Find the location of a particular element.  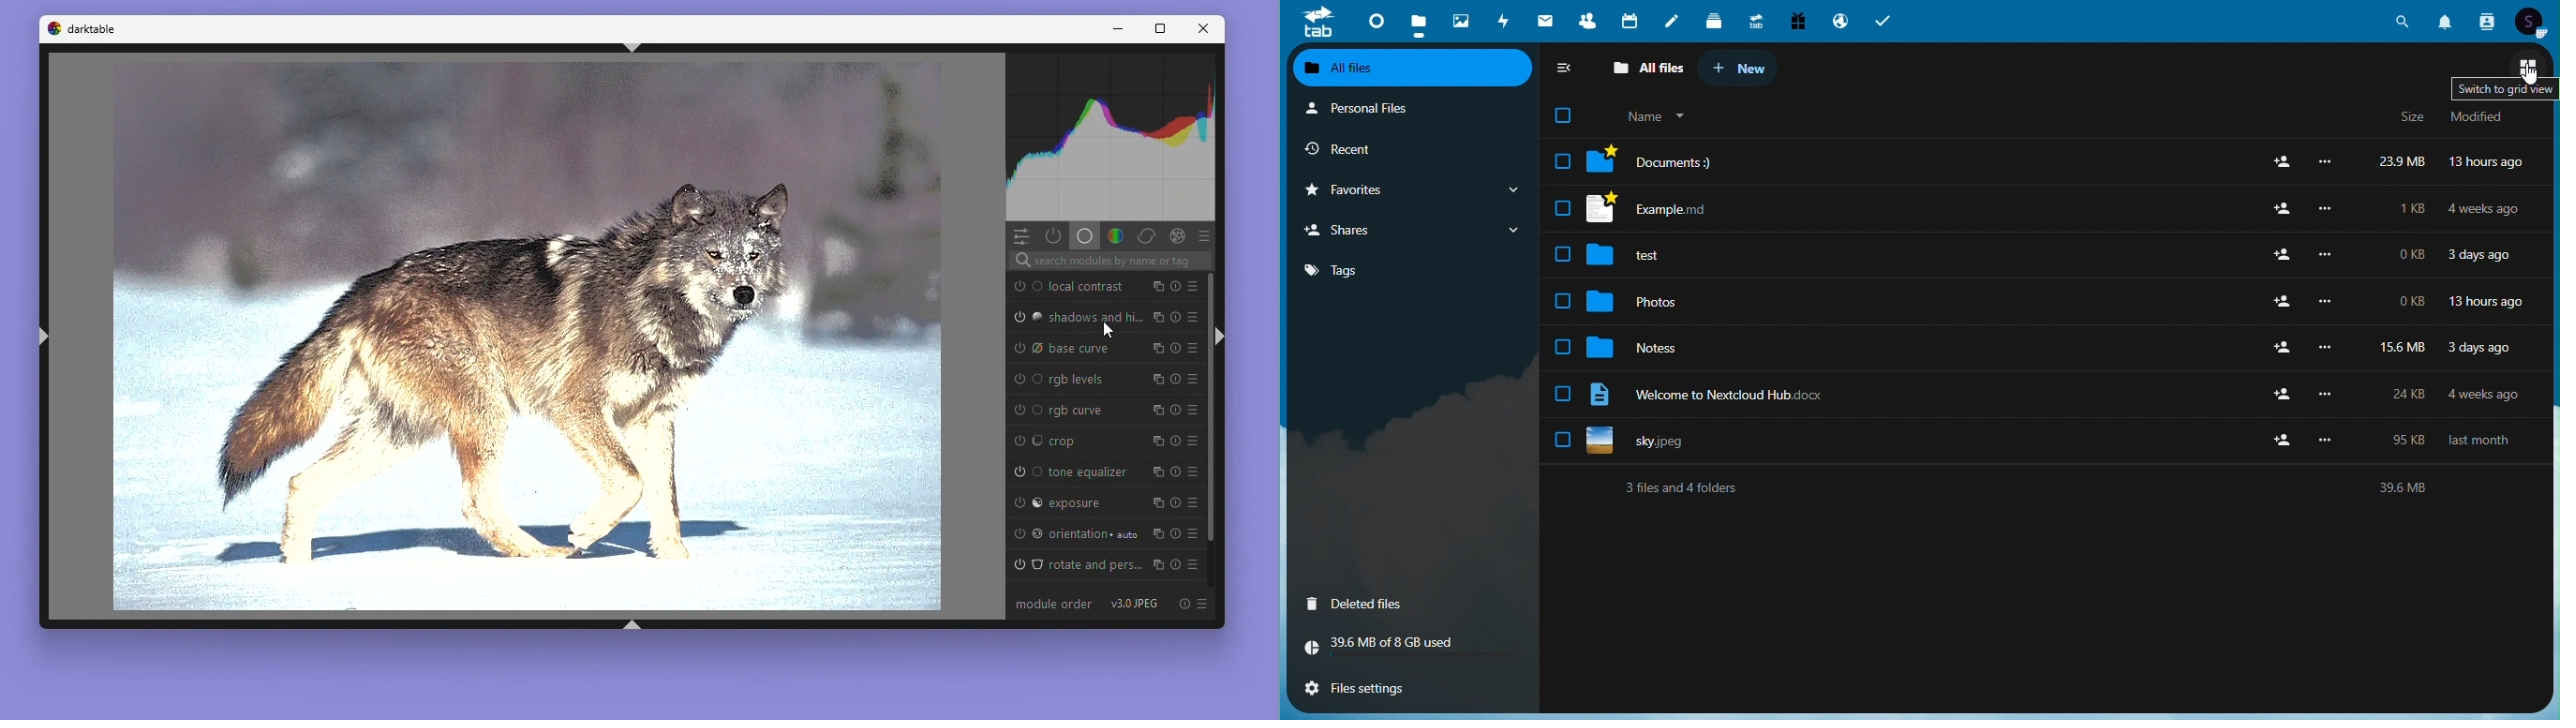

tags is located at coordinates (1410, 271).